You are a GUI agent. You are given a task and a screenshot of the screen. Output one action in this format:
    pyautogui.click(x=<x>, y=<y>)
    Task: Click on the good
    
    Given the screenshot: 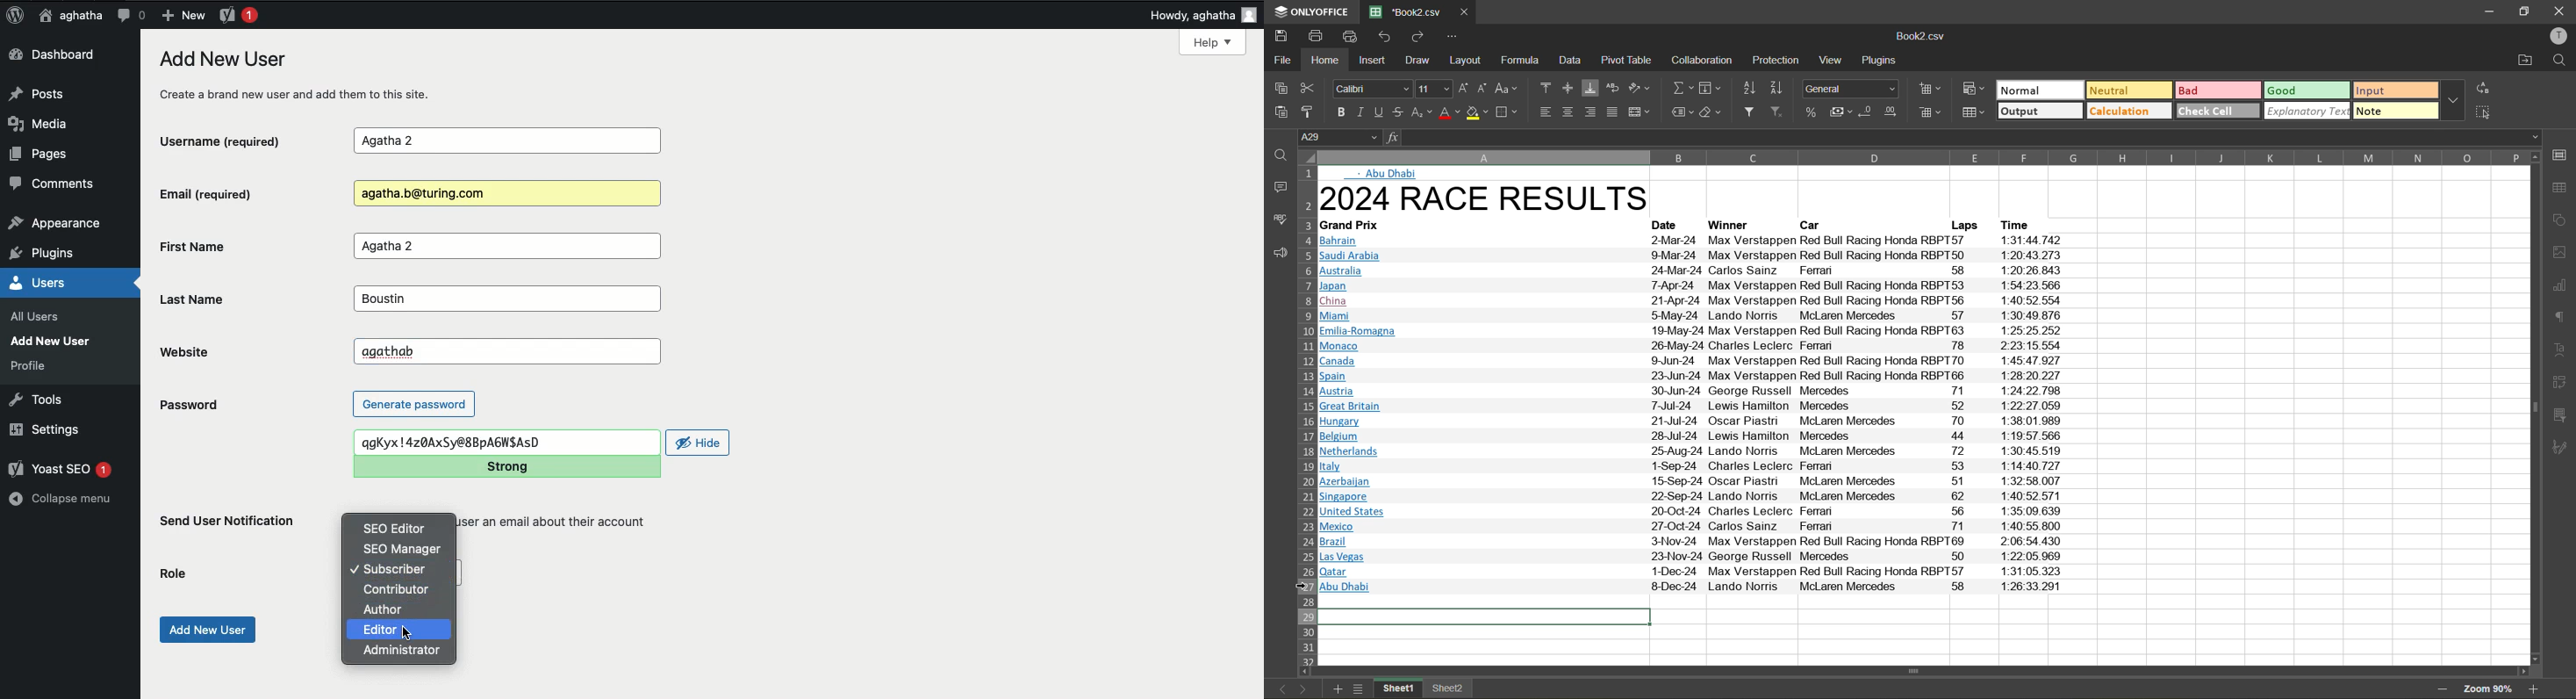 What is the action you would take?
    pyautogui.click(x=2308, y=89)
    